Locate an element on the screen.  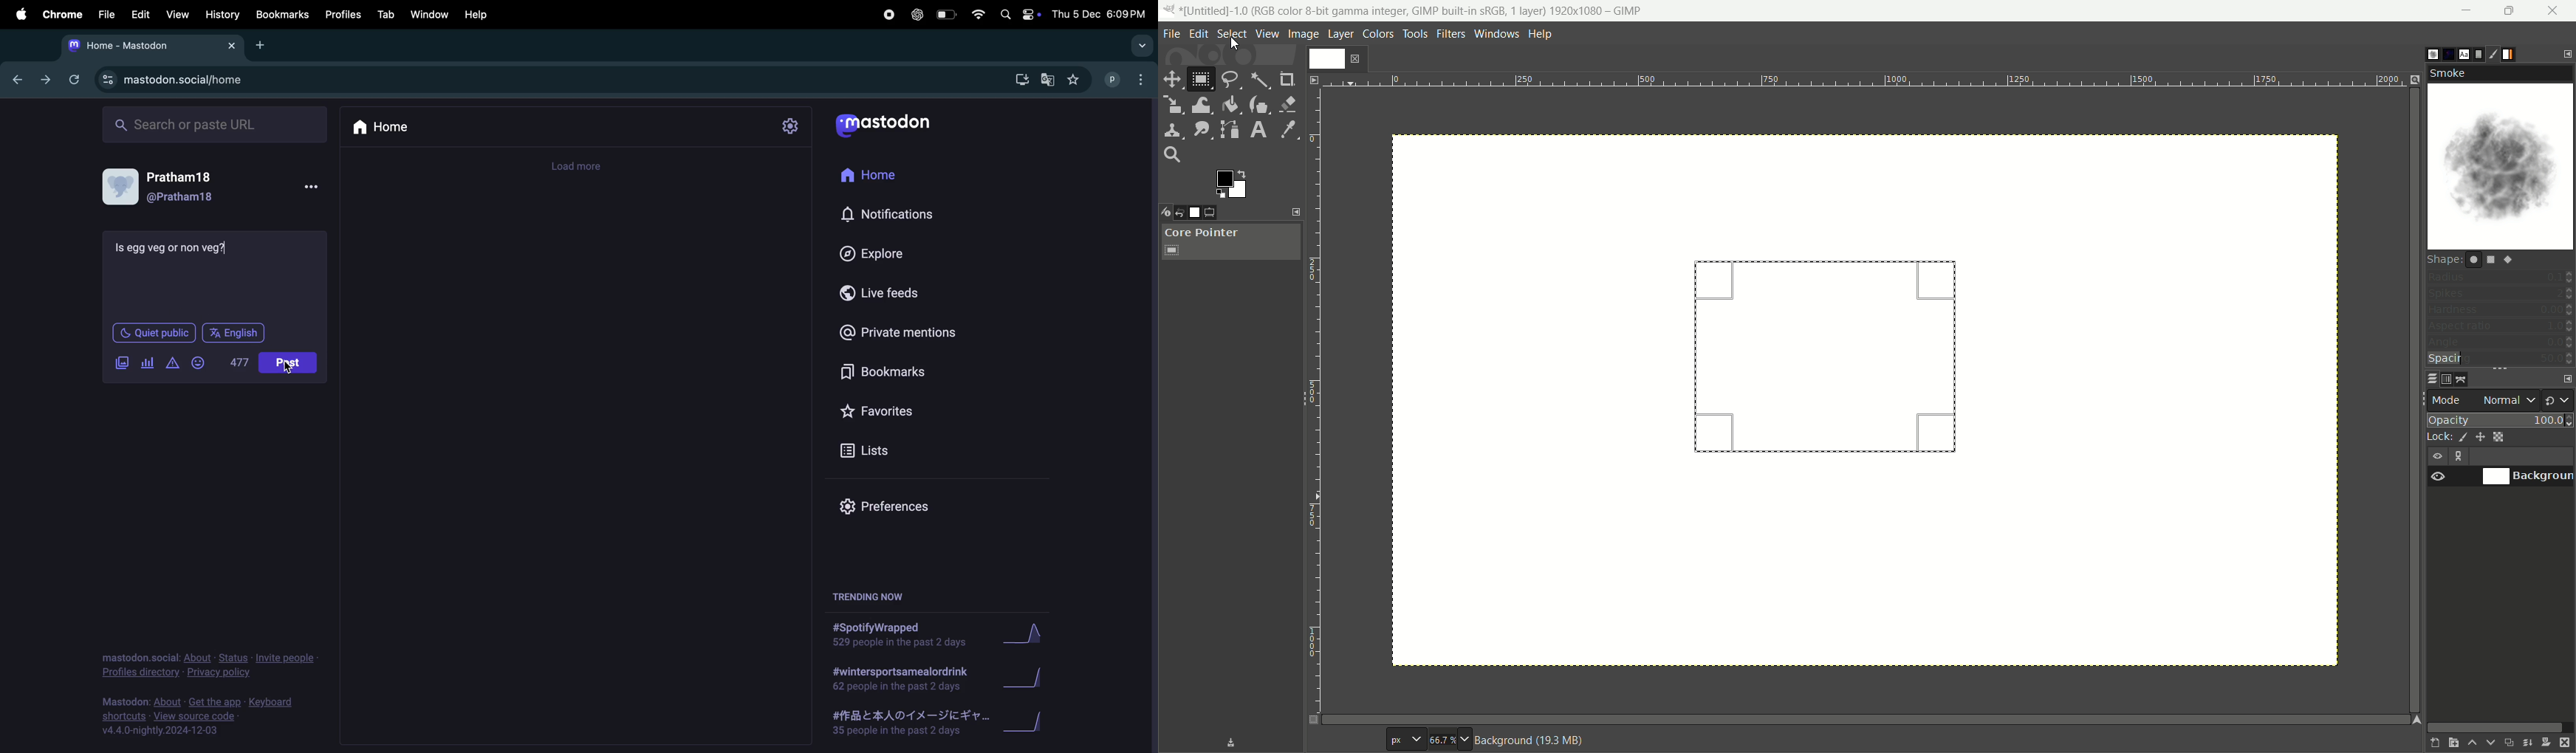
radius is located at coordinates (2500, 278).